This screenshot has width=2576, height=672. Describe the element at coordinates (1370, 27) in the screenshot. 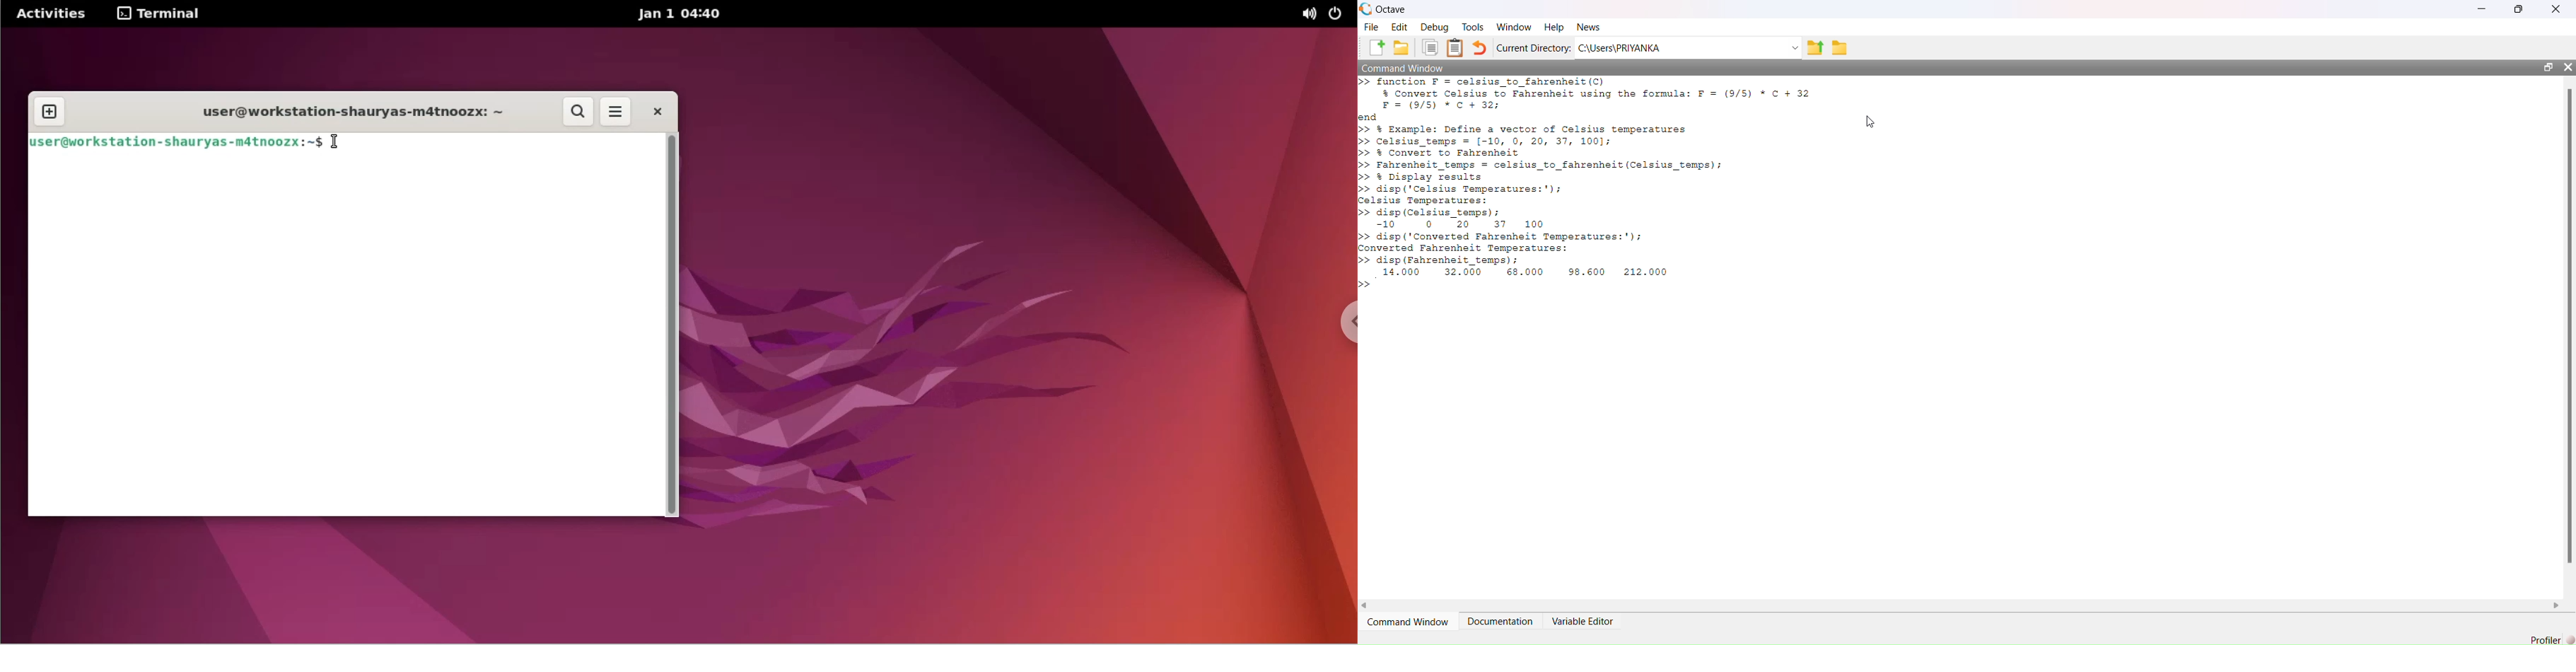

I see `File` at that location.